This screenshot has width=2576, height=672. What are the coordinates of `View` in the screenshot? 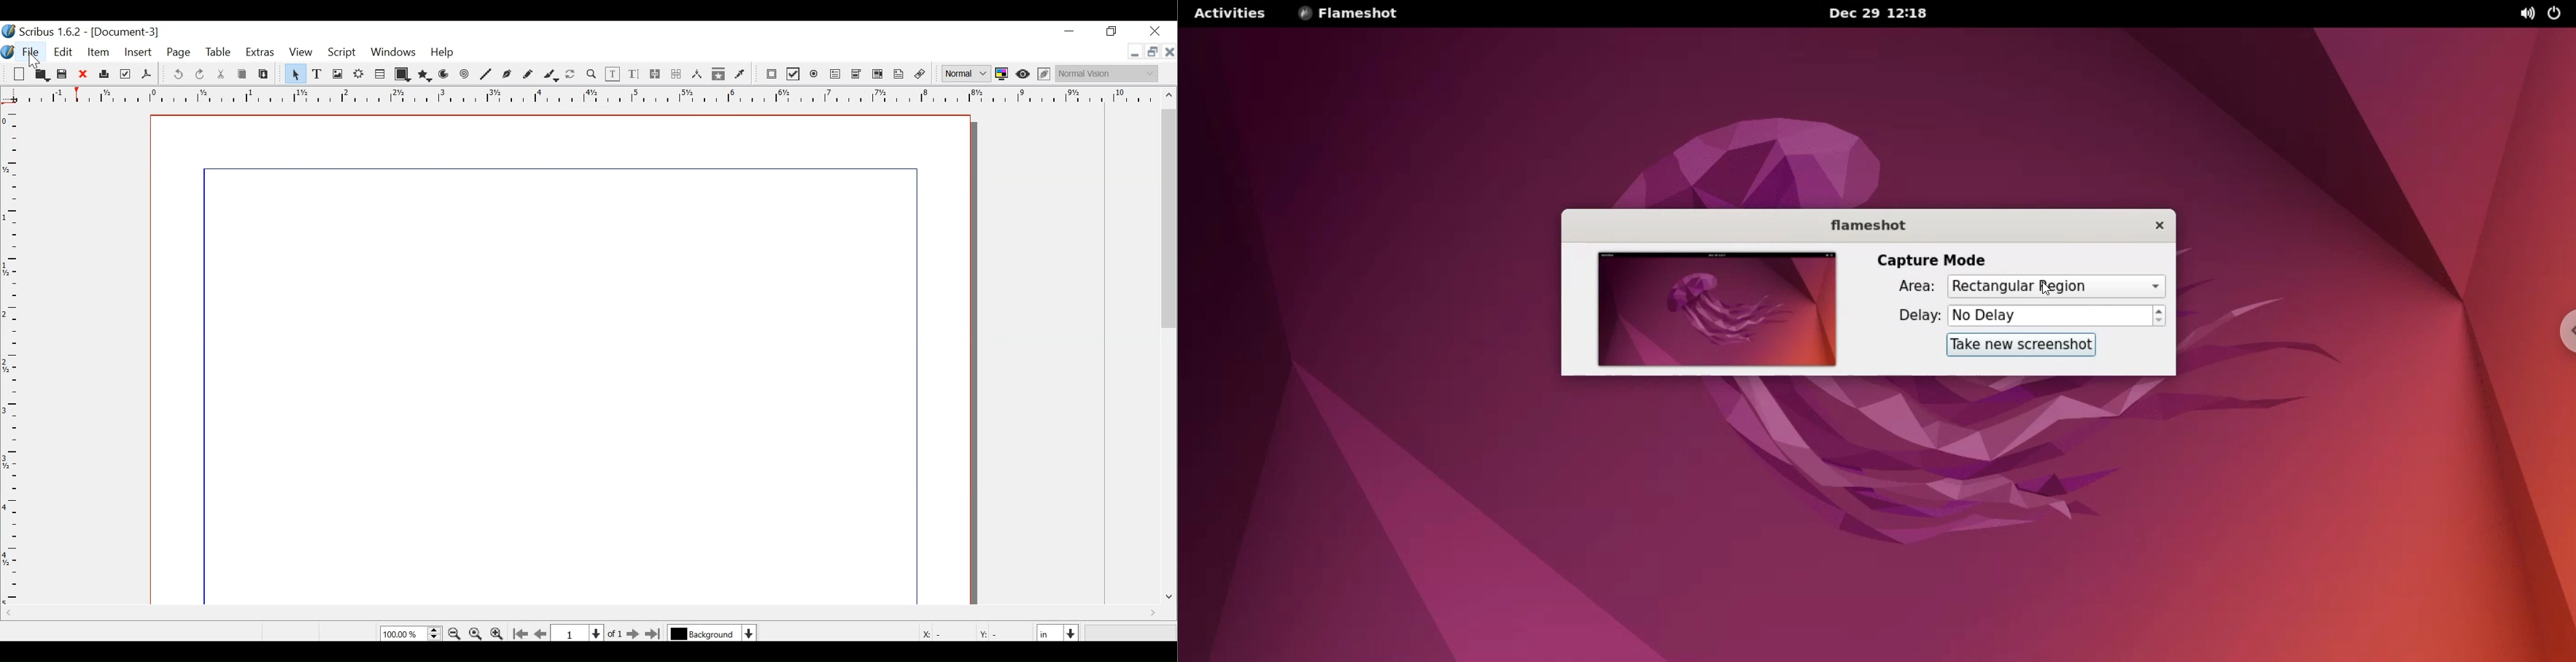 It's located at (300, 53).